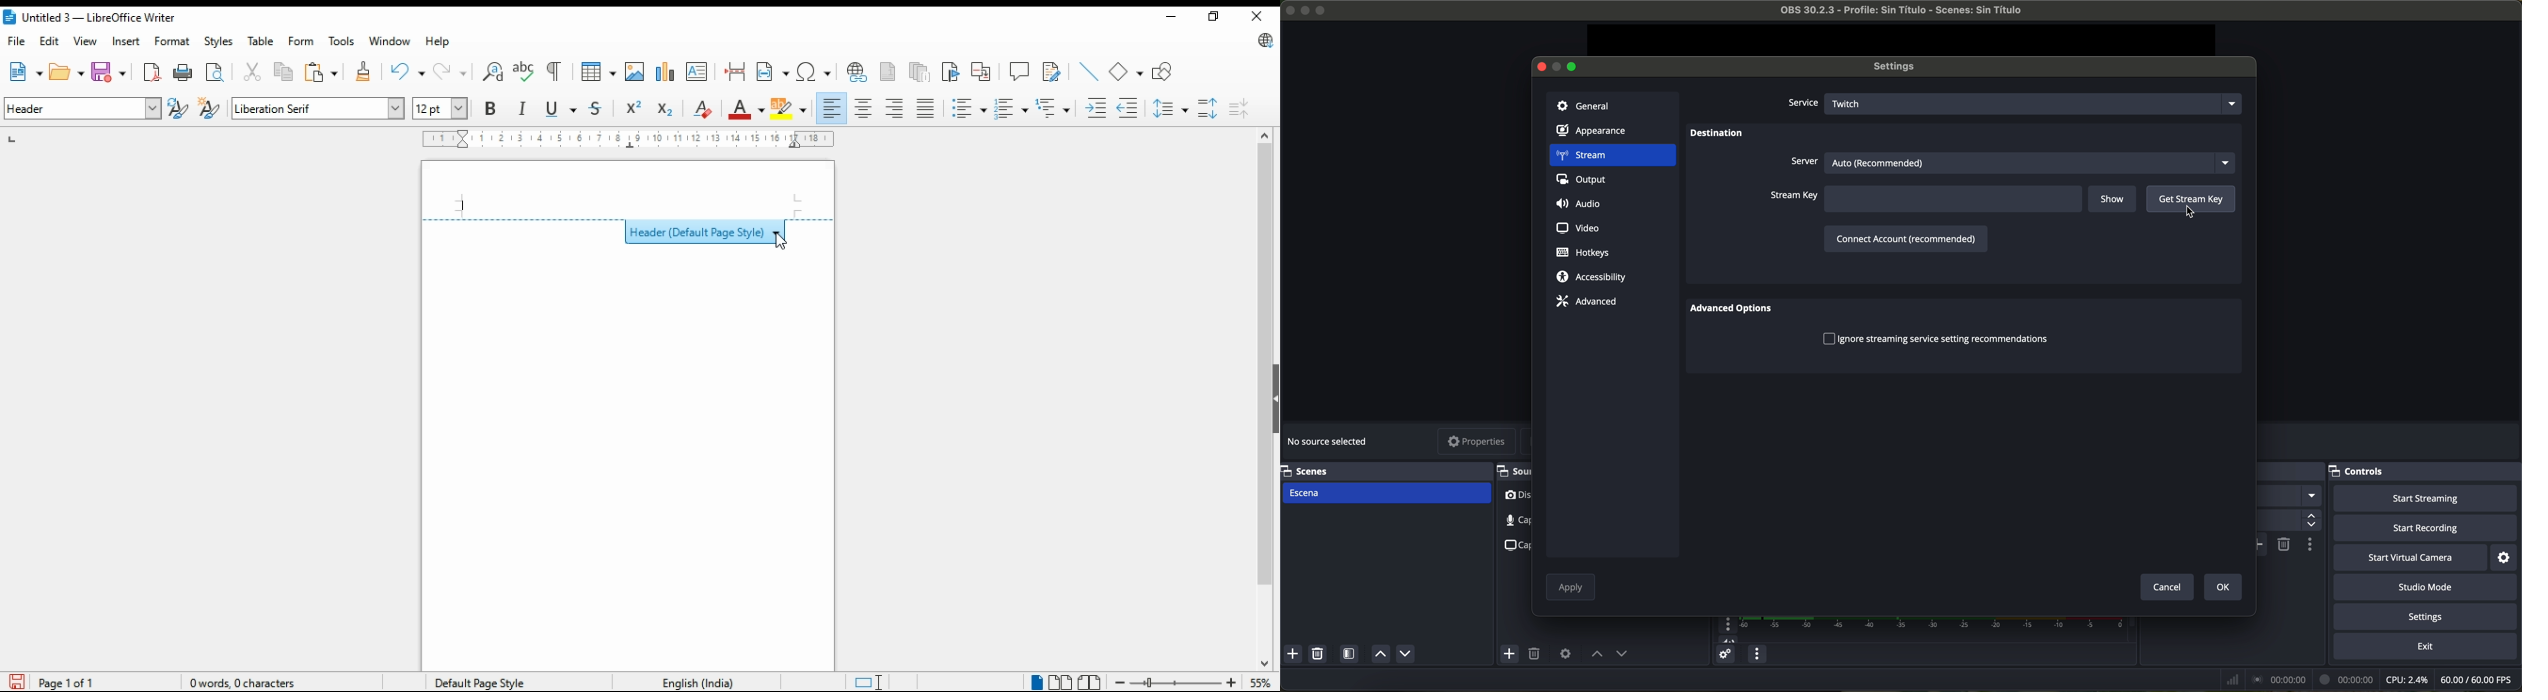 This screenshot has height=700, width=2548. I want to click on no source selected, so click(1330, 440).